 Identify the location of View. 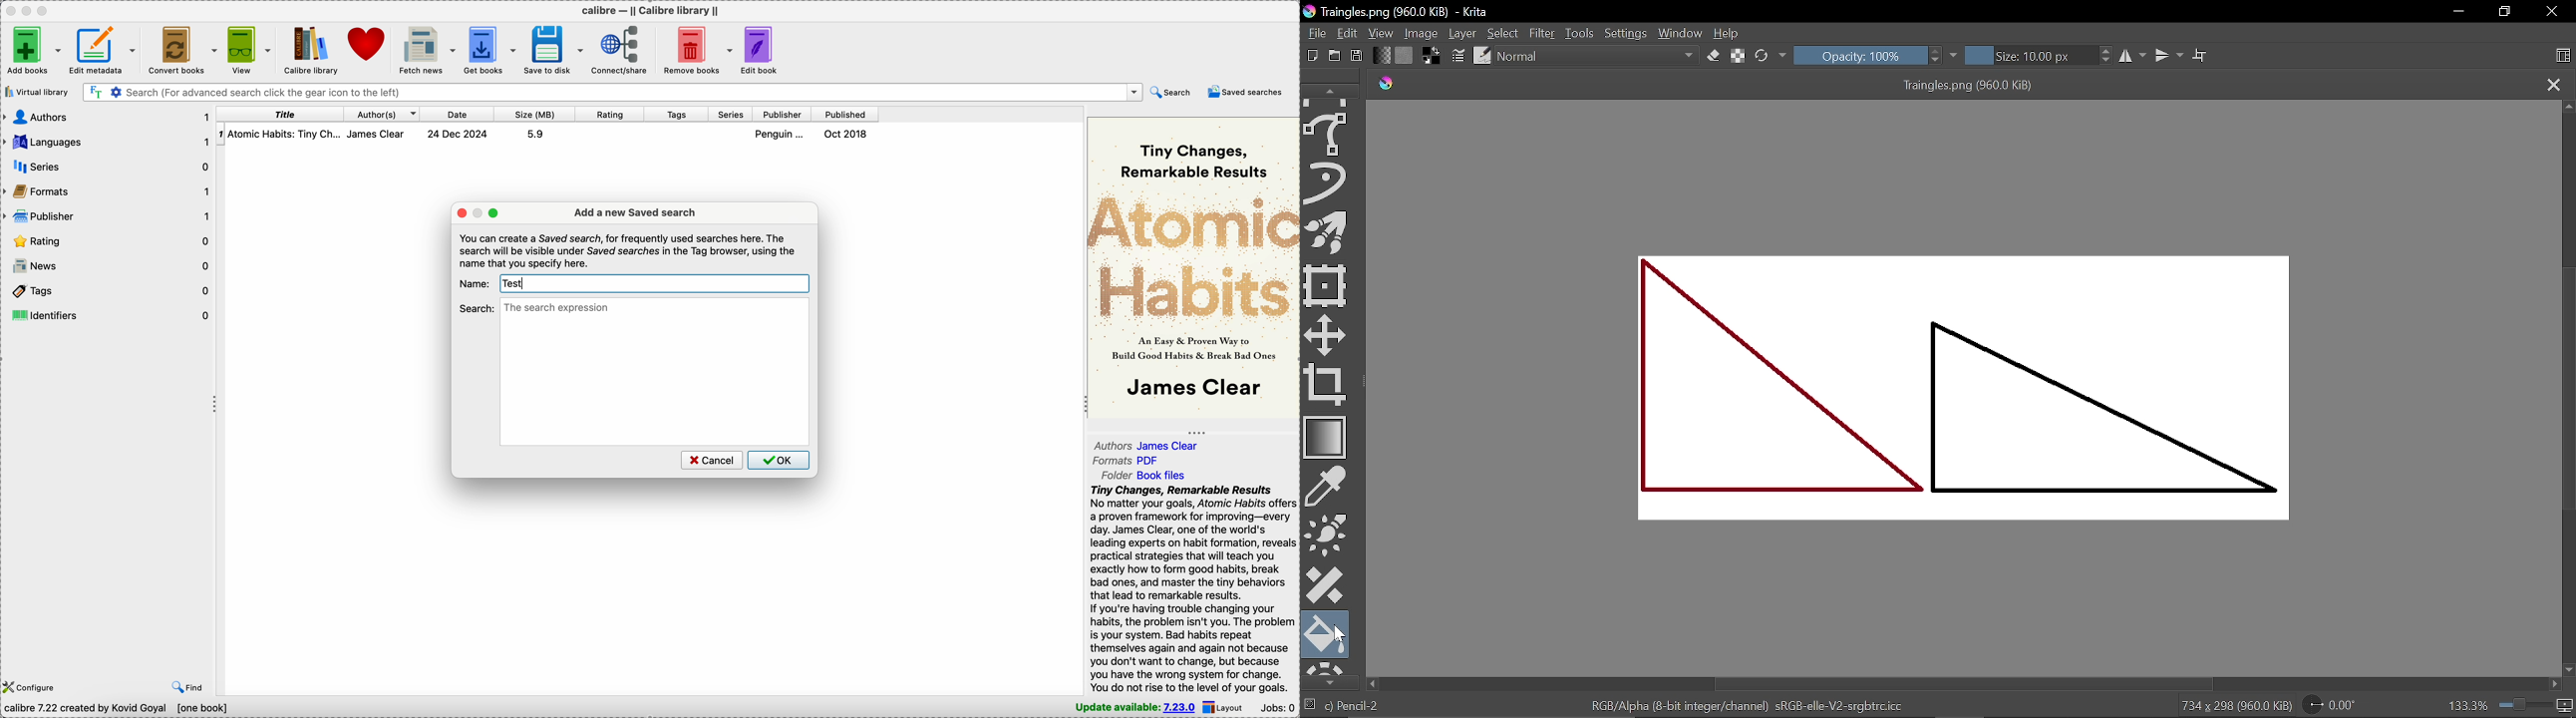
(1382, 34).